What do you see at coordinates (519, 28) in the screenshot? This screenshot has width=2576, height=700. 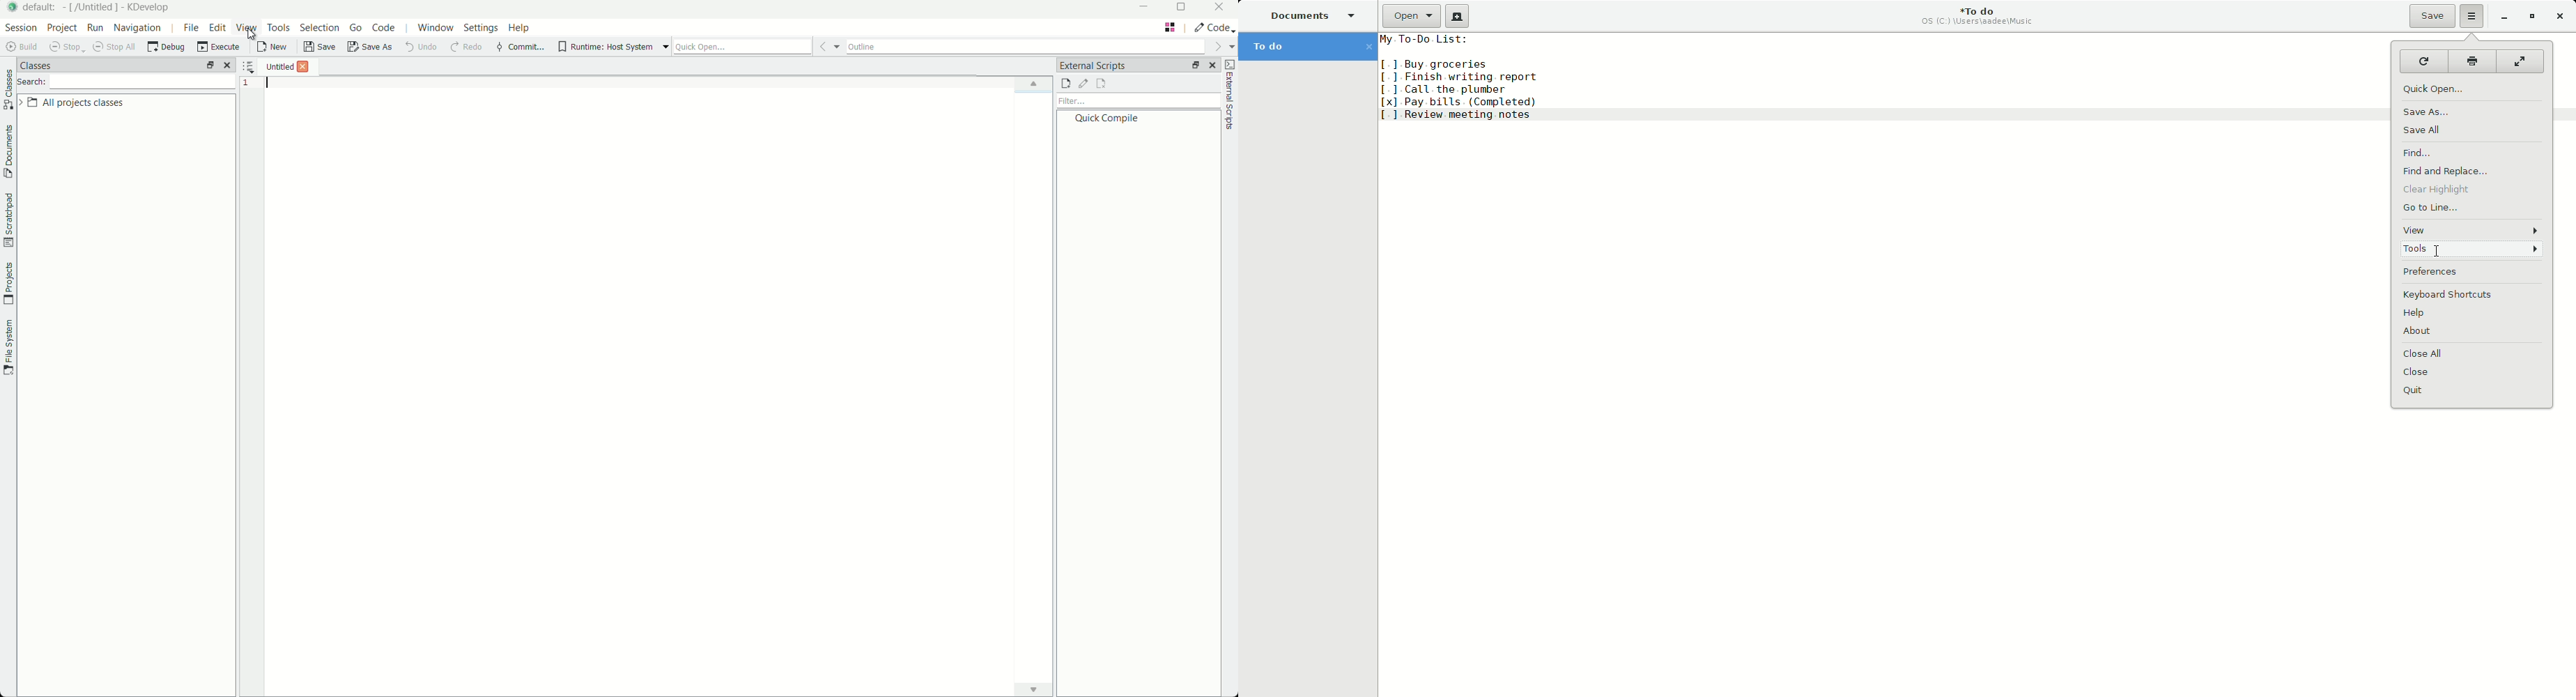 I see `help menu` at bounding box center [519, 28].